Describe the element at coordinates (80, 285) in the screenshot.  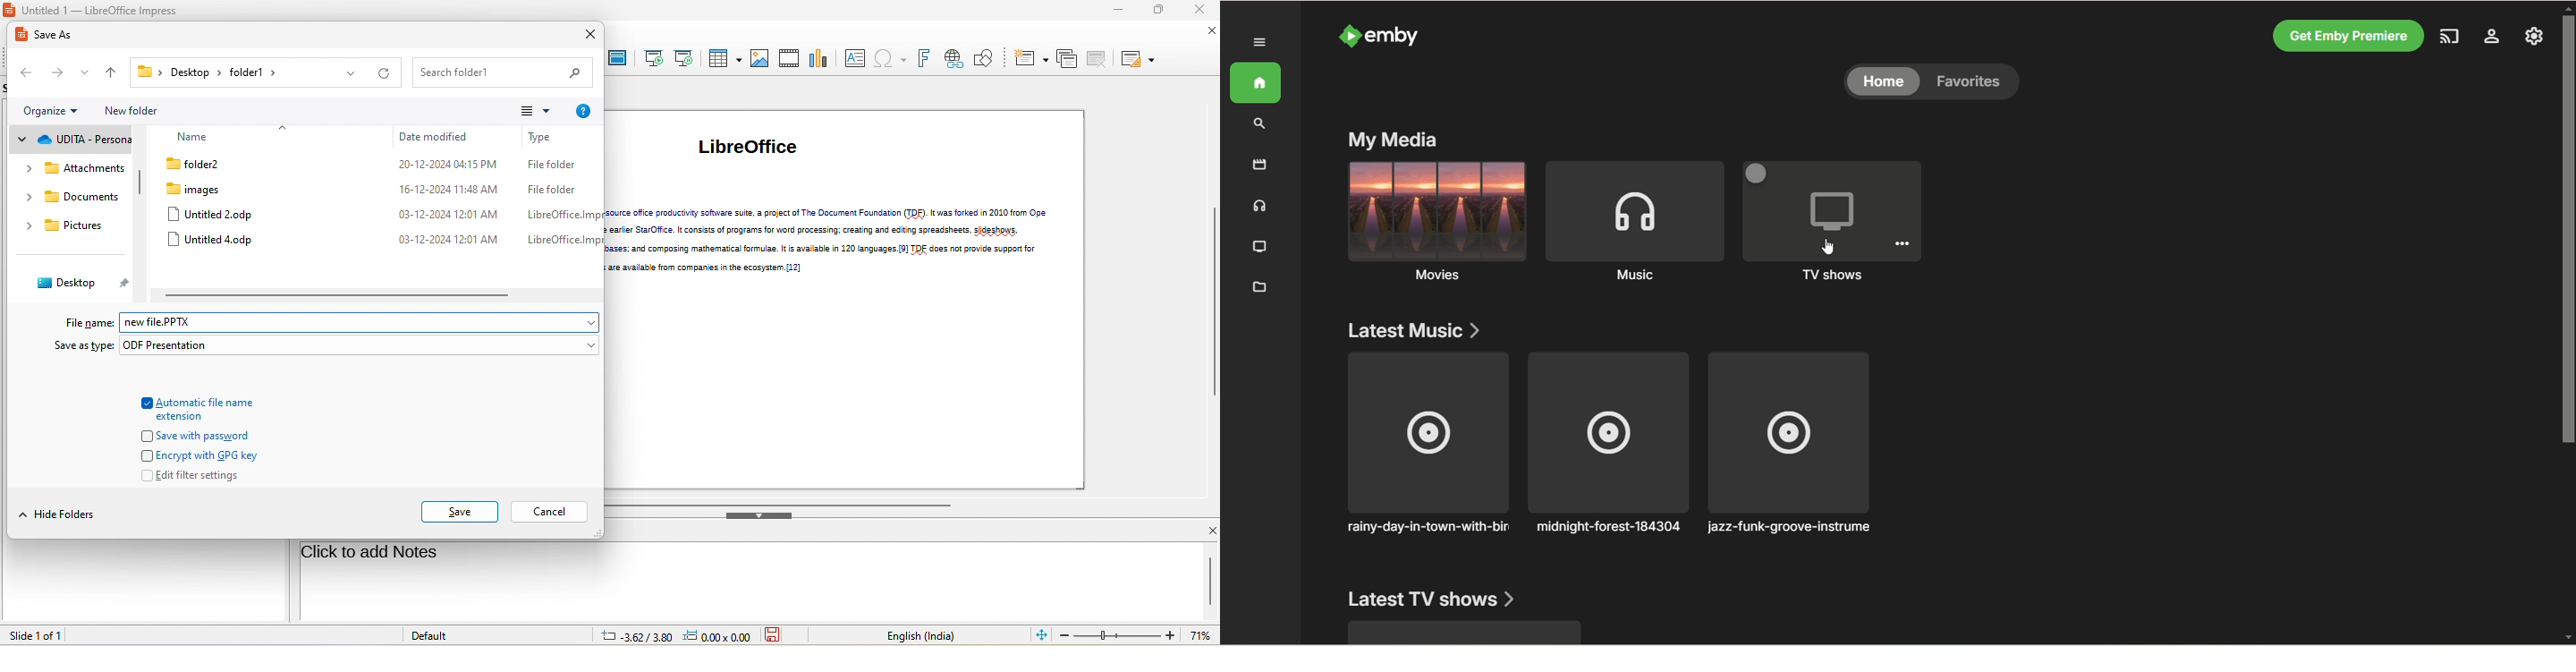
I see `desktop` at that location.